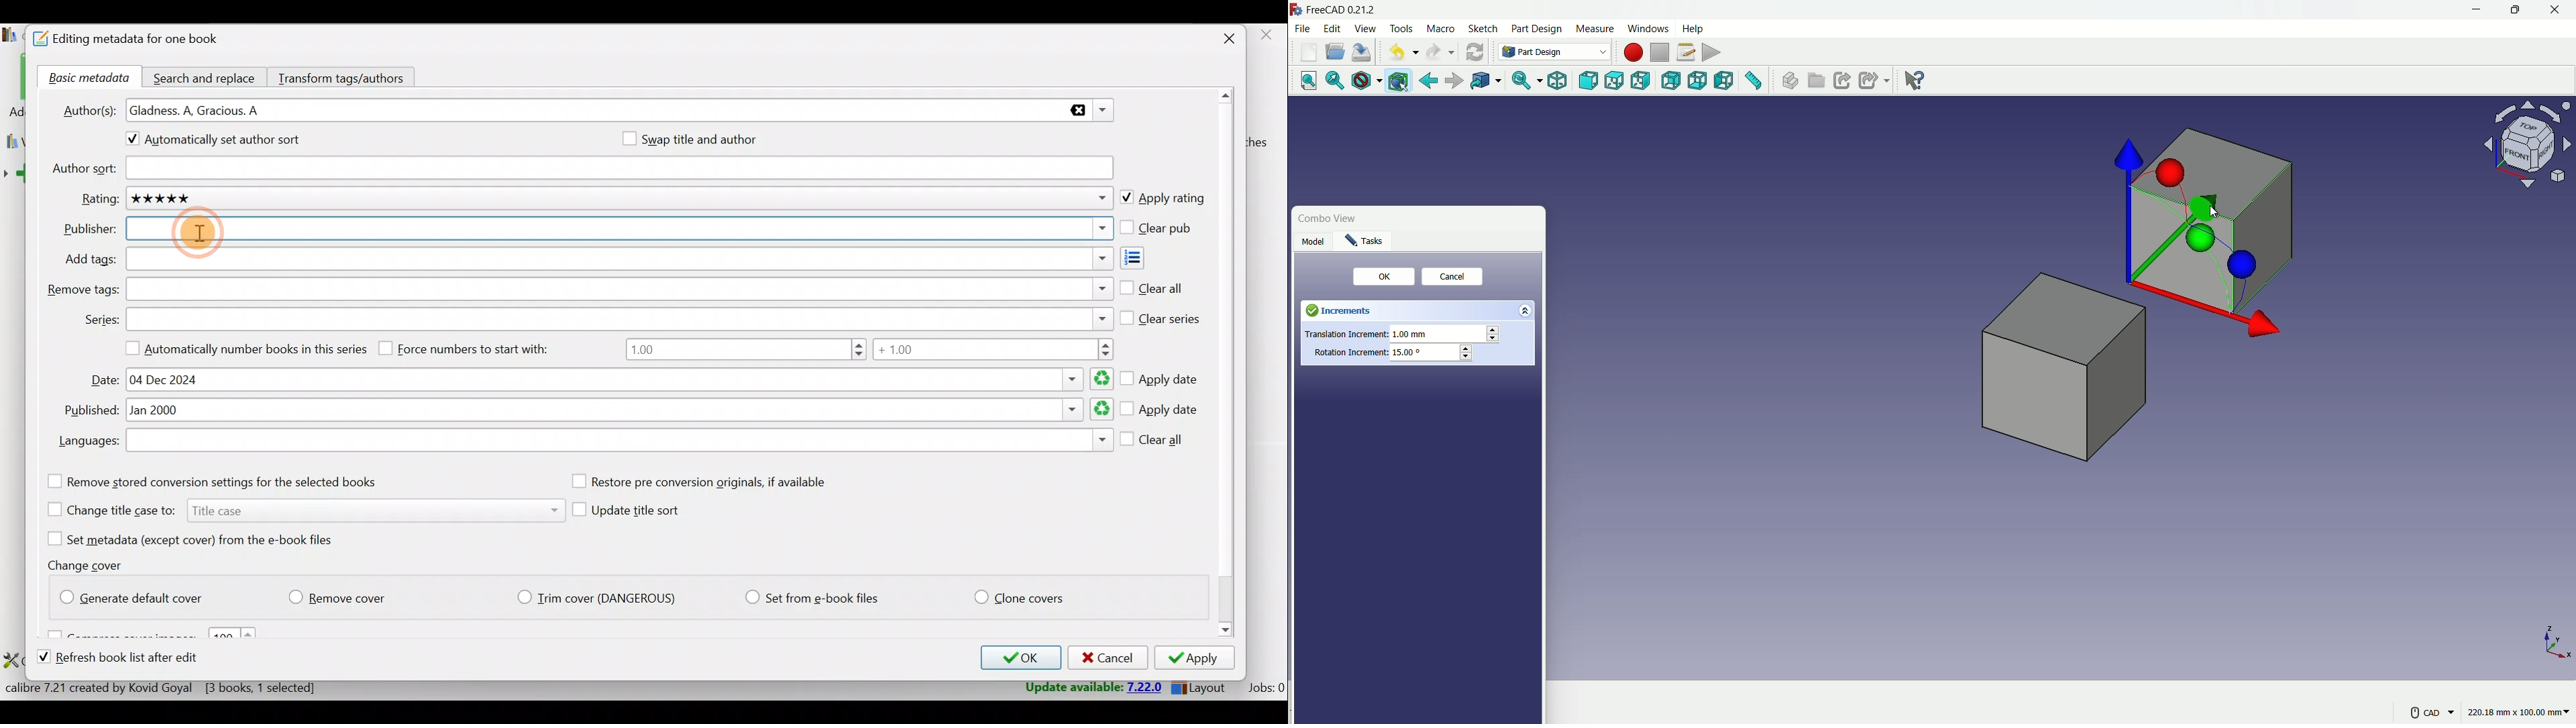 This screenshot has width=2576, height=728. I want to click on 15.00, so click(1407, 352).